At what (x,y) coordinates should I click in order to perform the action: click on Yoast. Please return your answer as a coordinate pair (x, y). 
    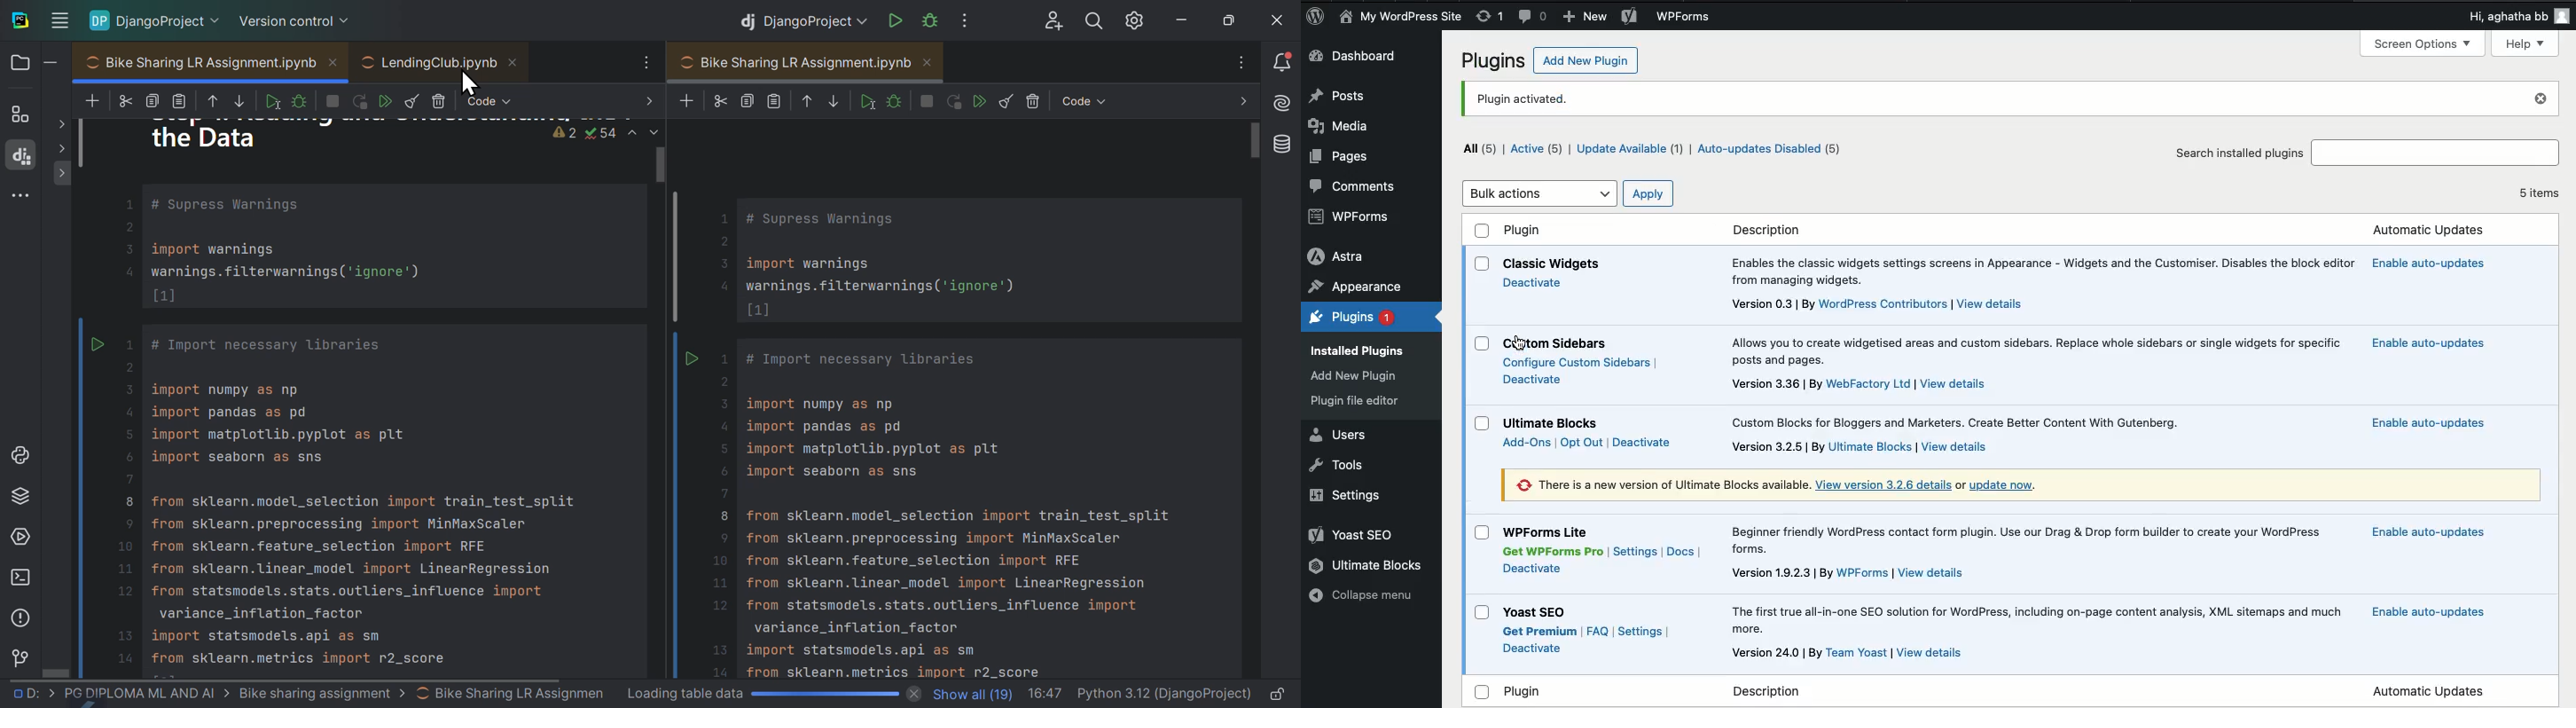
    Looking at the image, I should click on (1353, 536).